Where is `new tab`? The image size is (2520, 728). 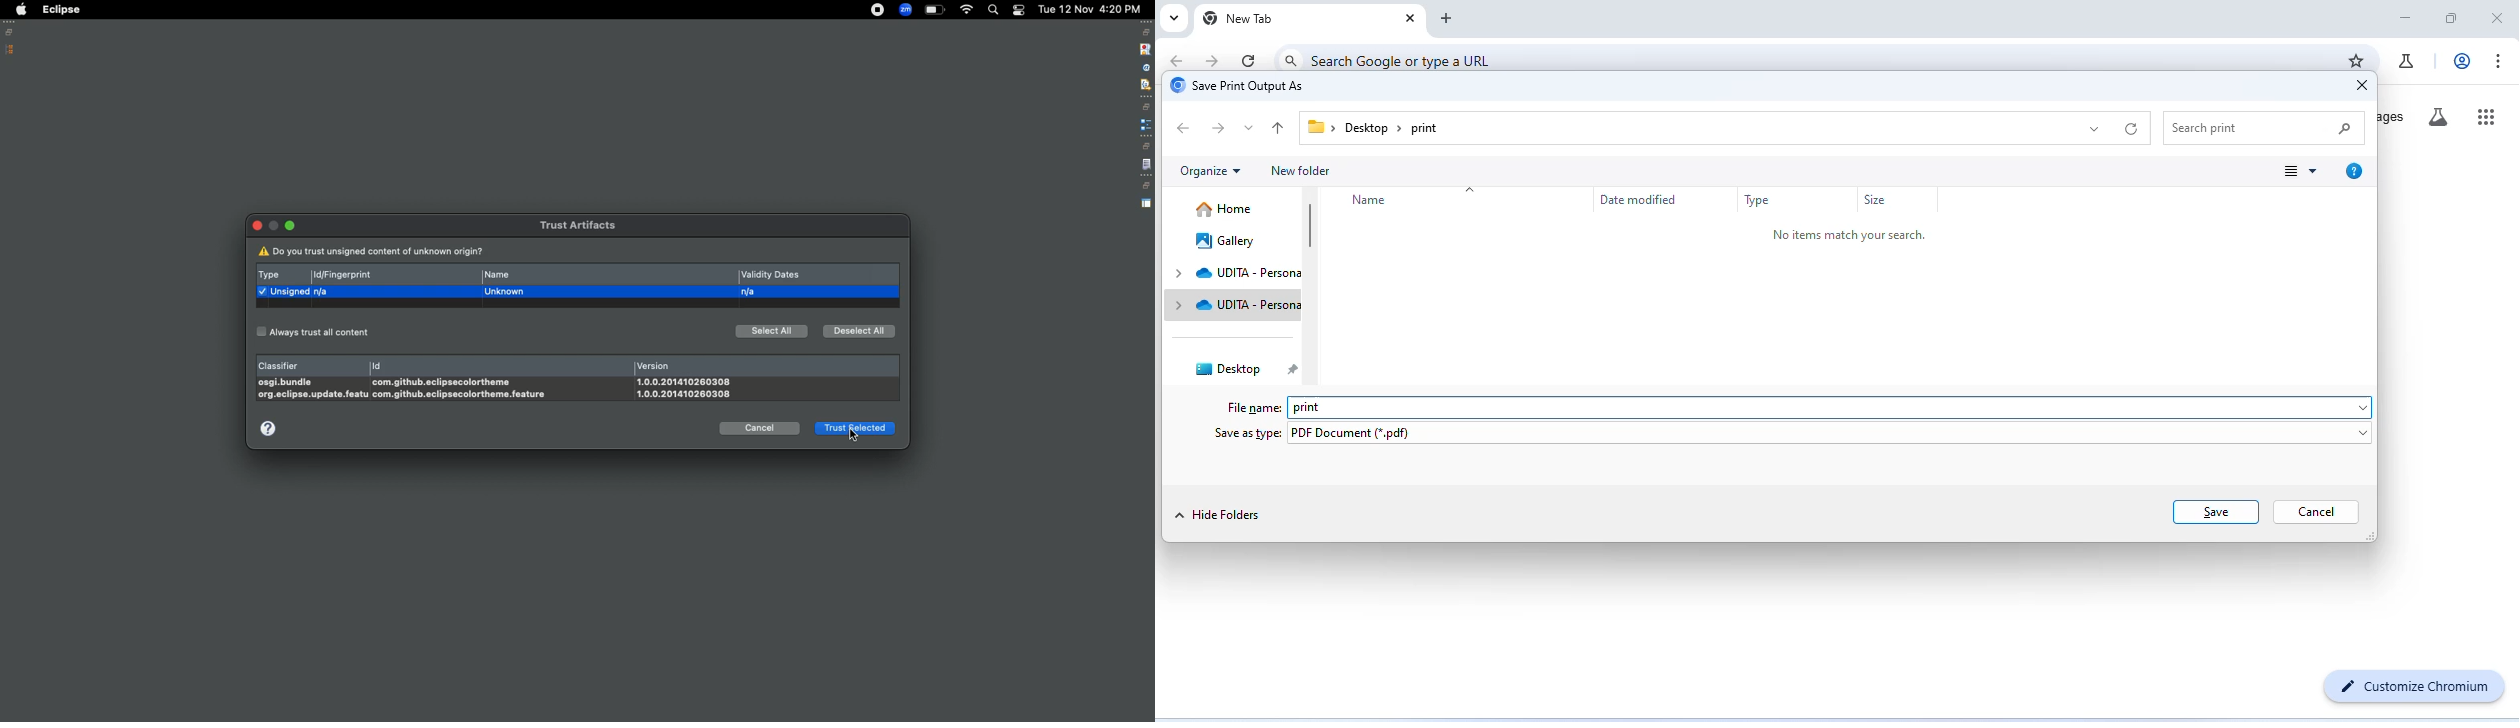 new tab is located at coordinates (1239, 19).